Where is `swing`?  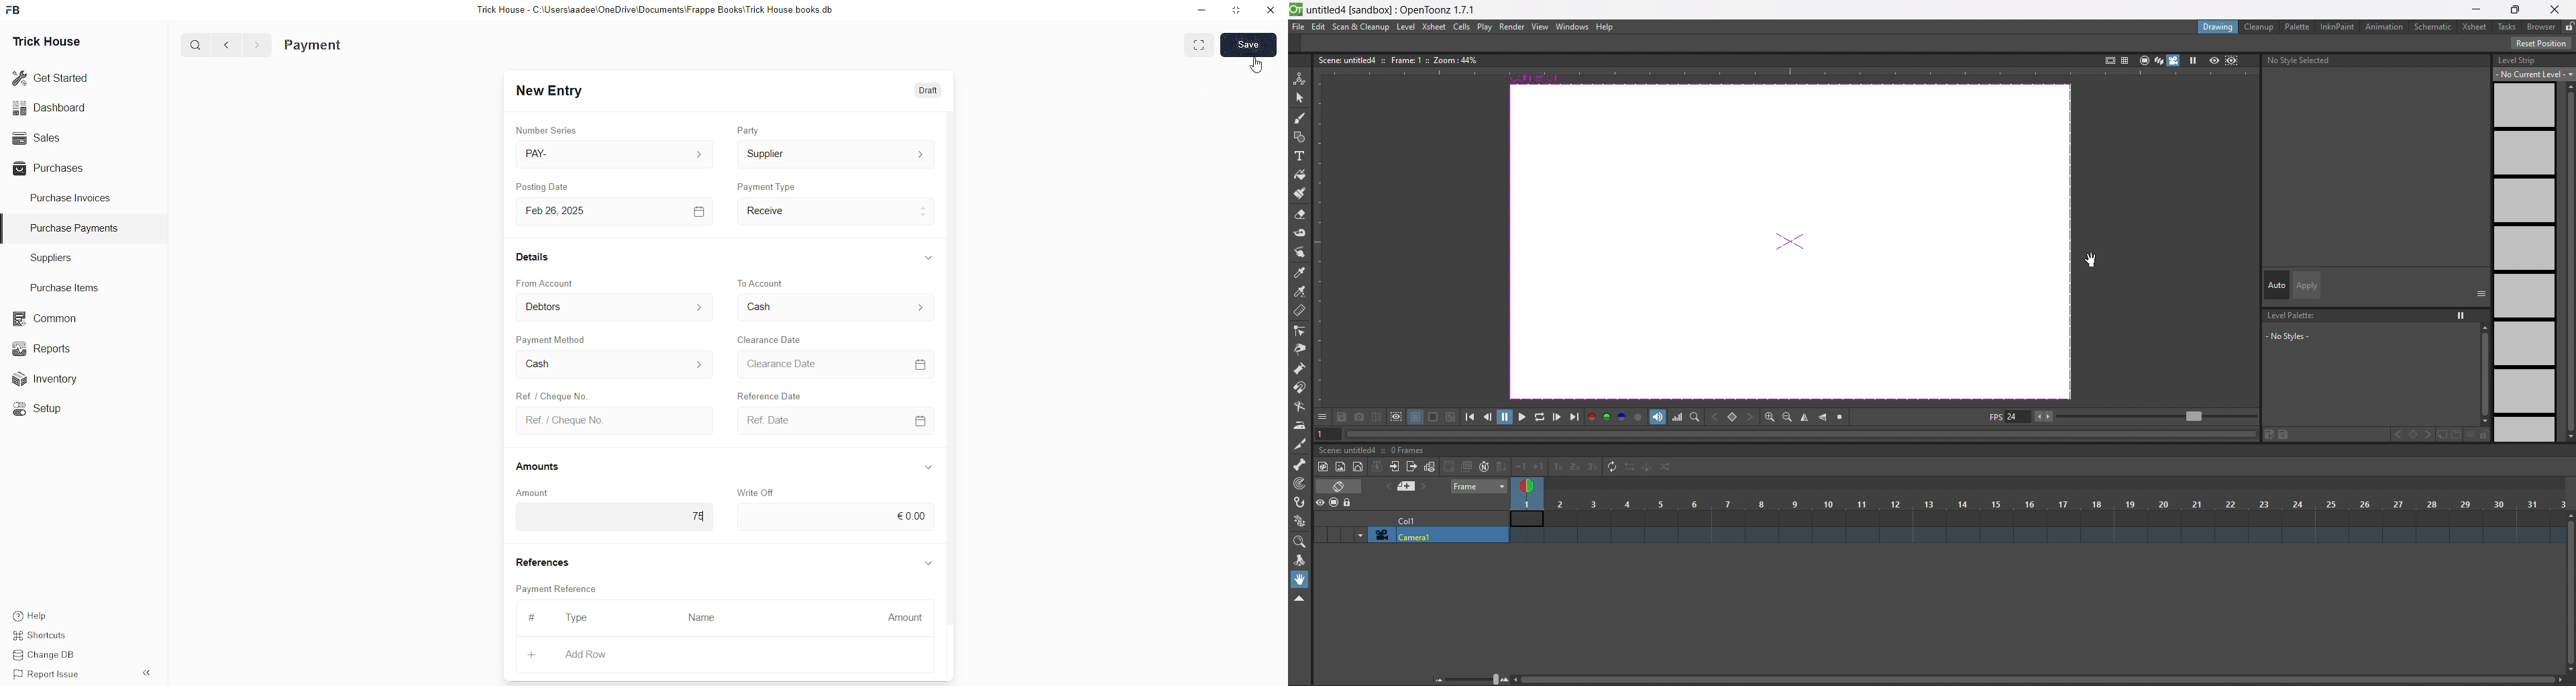
swing is located at coordinates (1648, 469).